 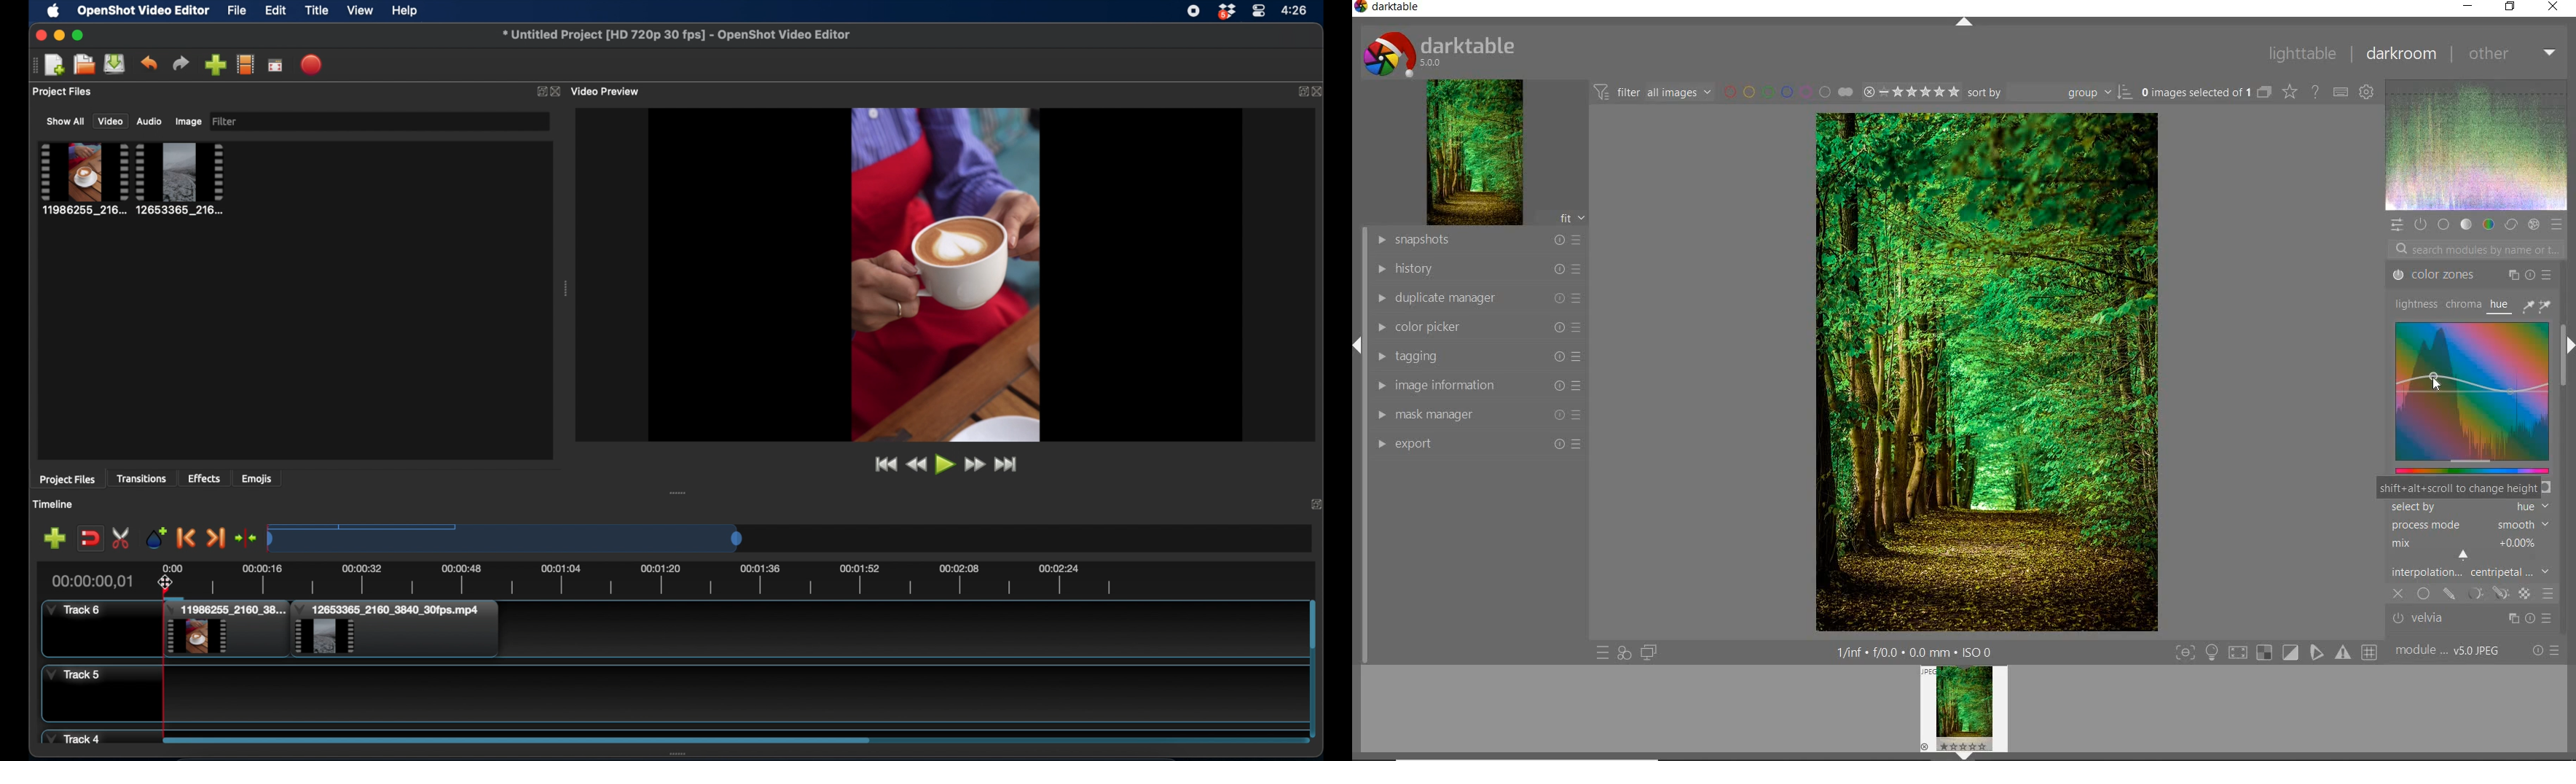 What do you see at coordinates (90, 537) in the screenshot?
I see `disable snapping` at bounding box center [90, 537].